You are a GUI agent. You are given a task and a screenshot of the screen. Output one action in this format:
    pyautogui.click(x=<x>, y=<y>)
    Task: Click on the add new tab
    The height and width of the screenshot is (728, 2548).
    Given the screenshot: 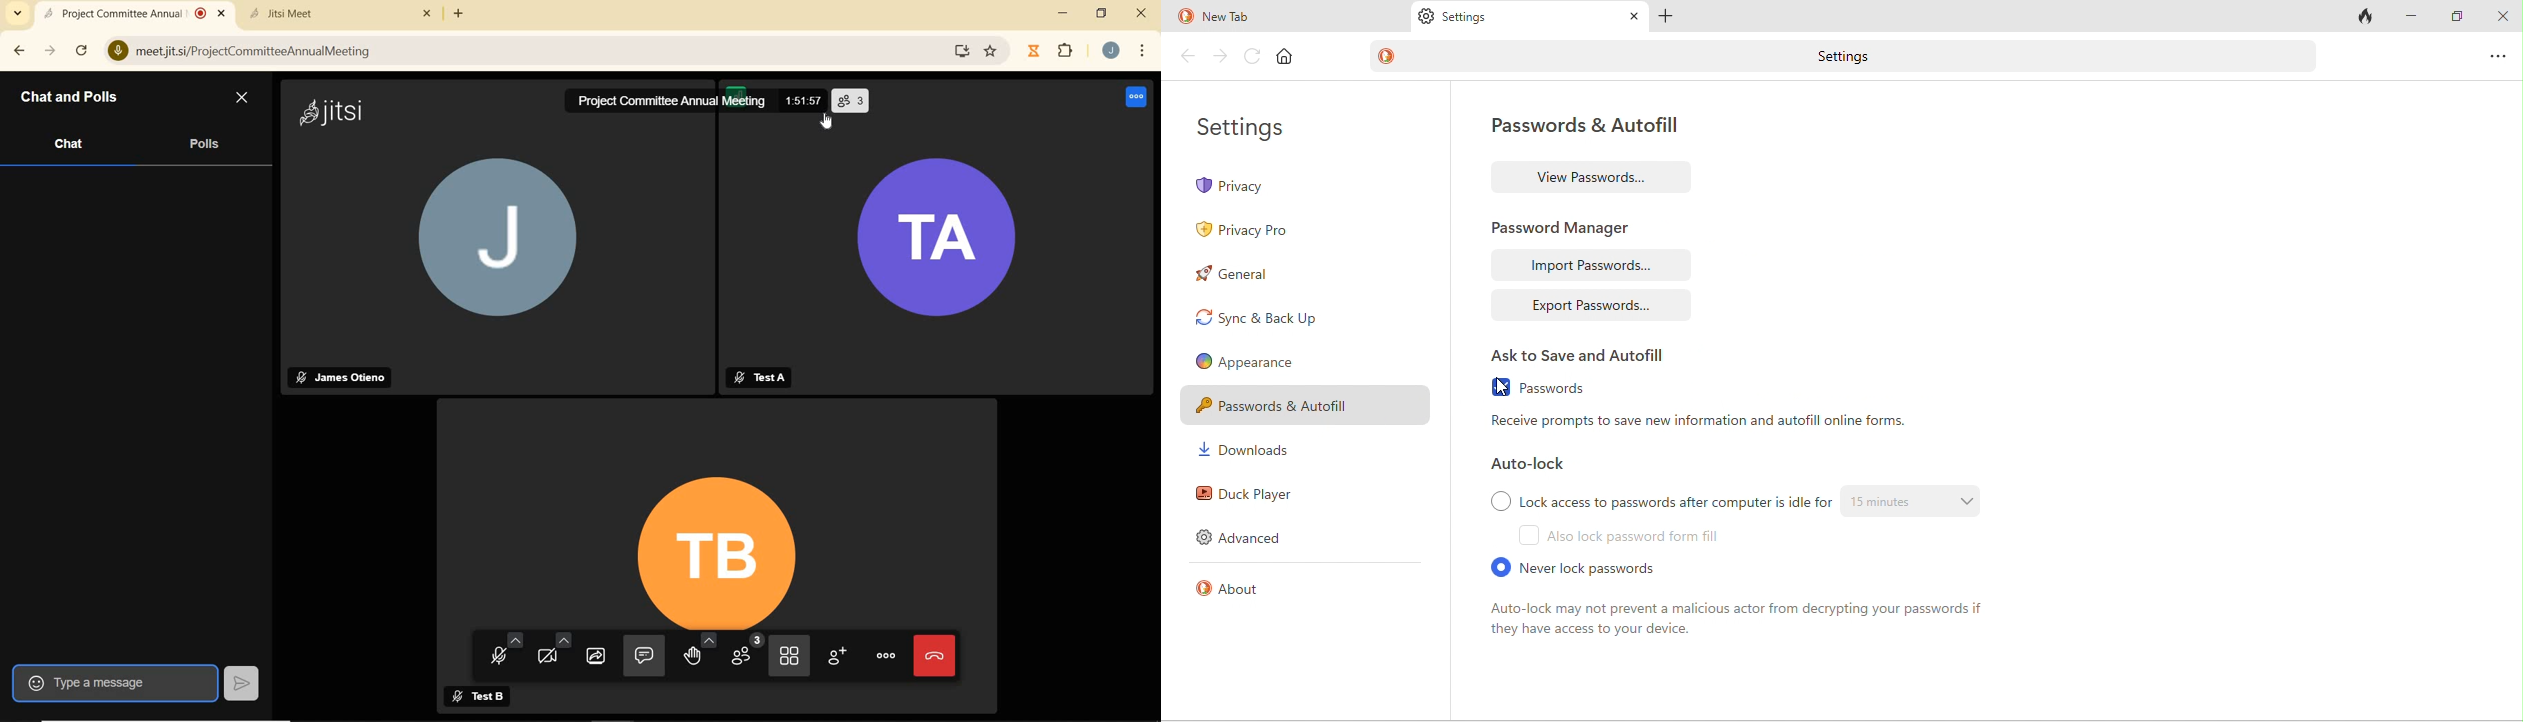 What is the action you would take?
    pyautogui.click(x=461, y=14)
    